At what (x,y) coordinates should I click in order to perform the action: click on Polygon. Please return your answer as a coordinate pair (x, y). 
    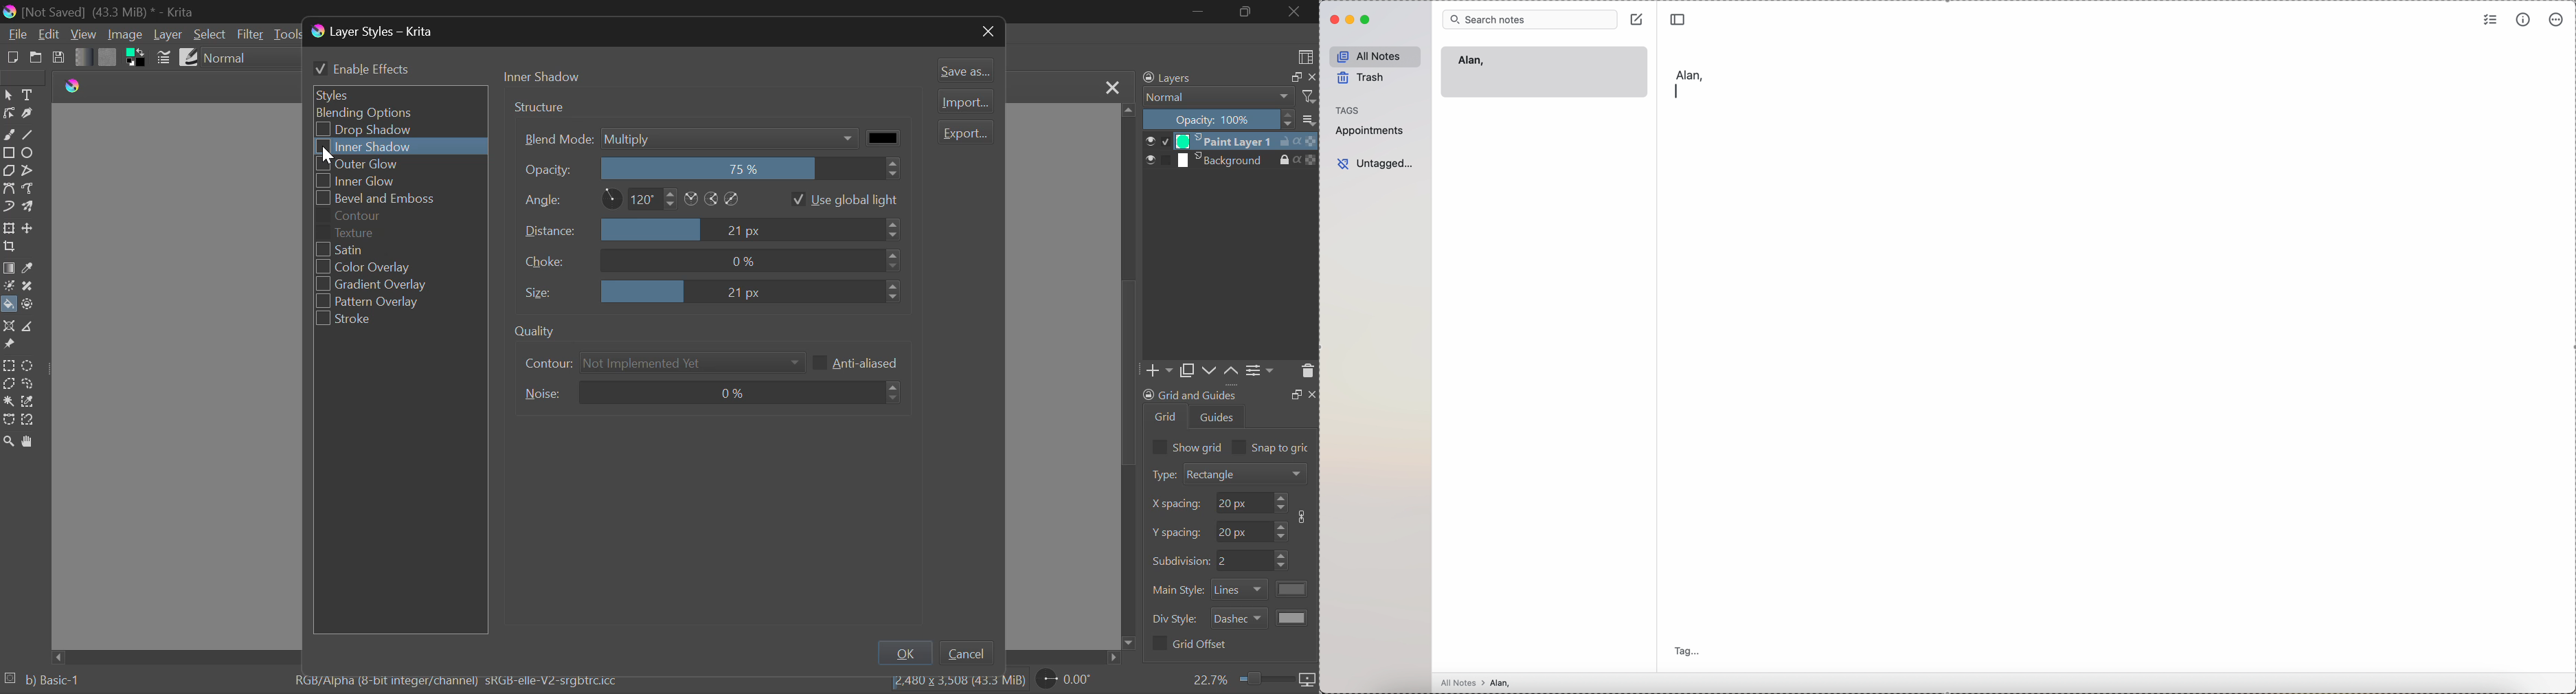
    Looking at the image, I should click on (8, 170).